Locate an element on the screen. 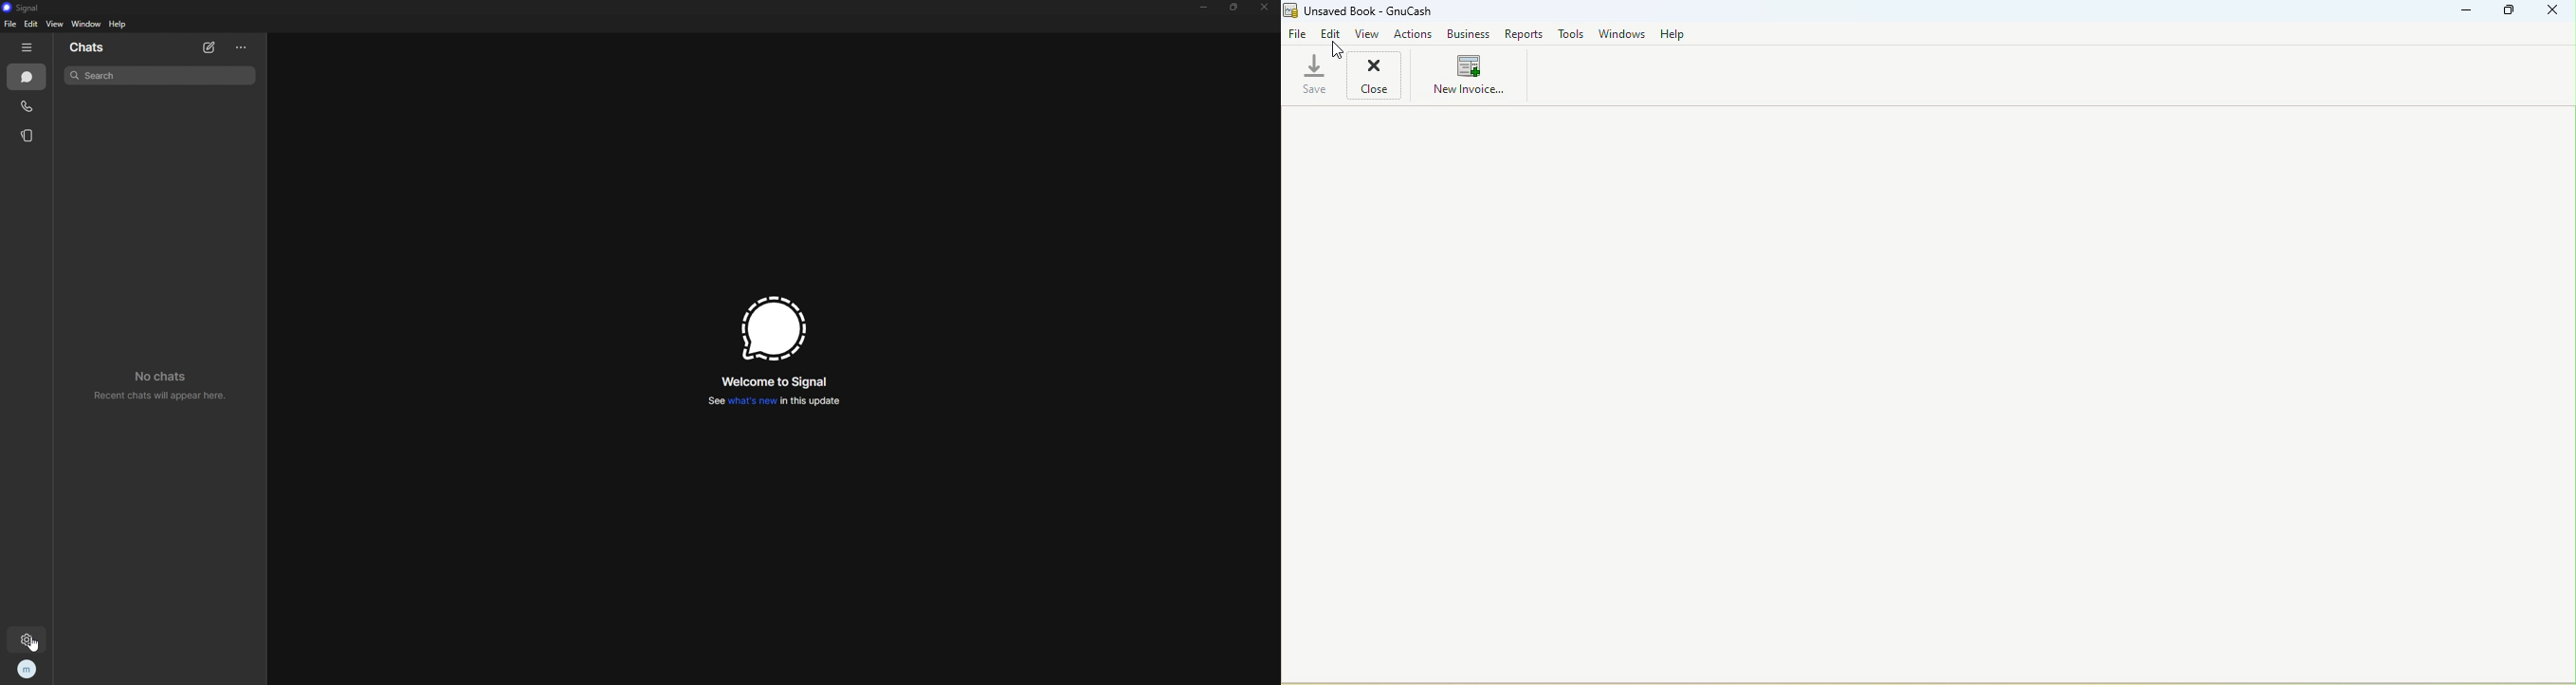 Image resolution: width=2576 pixels, height=700 pixels. Business is located at coordinates (1471, 34).